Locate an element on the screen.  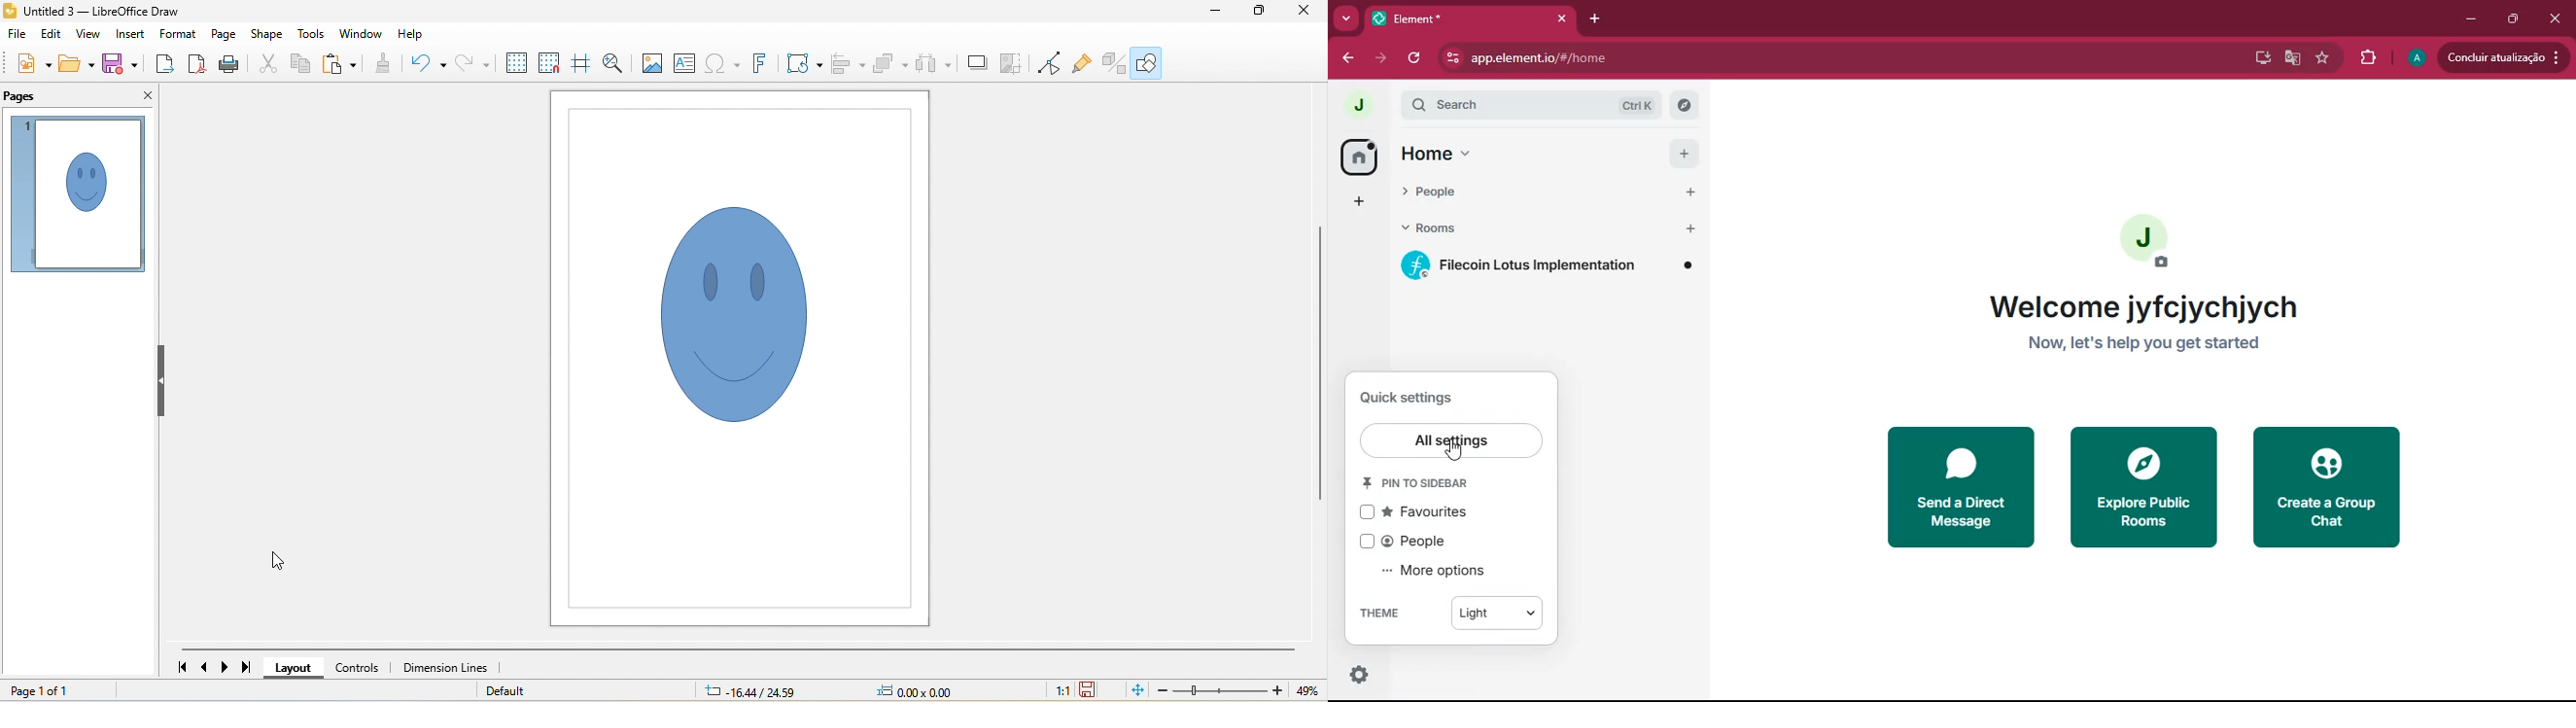
export as pdf is located at coordinates (198, 66).